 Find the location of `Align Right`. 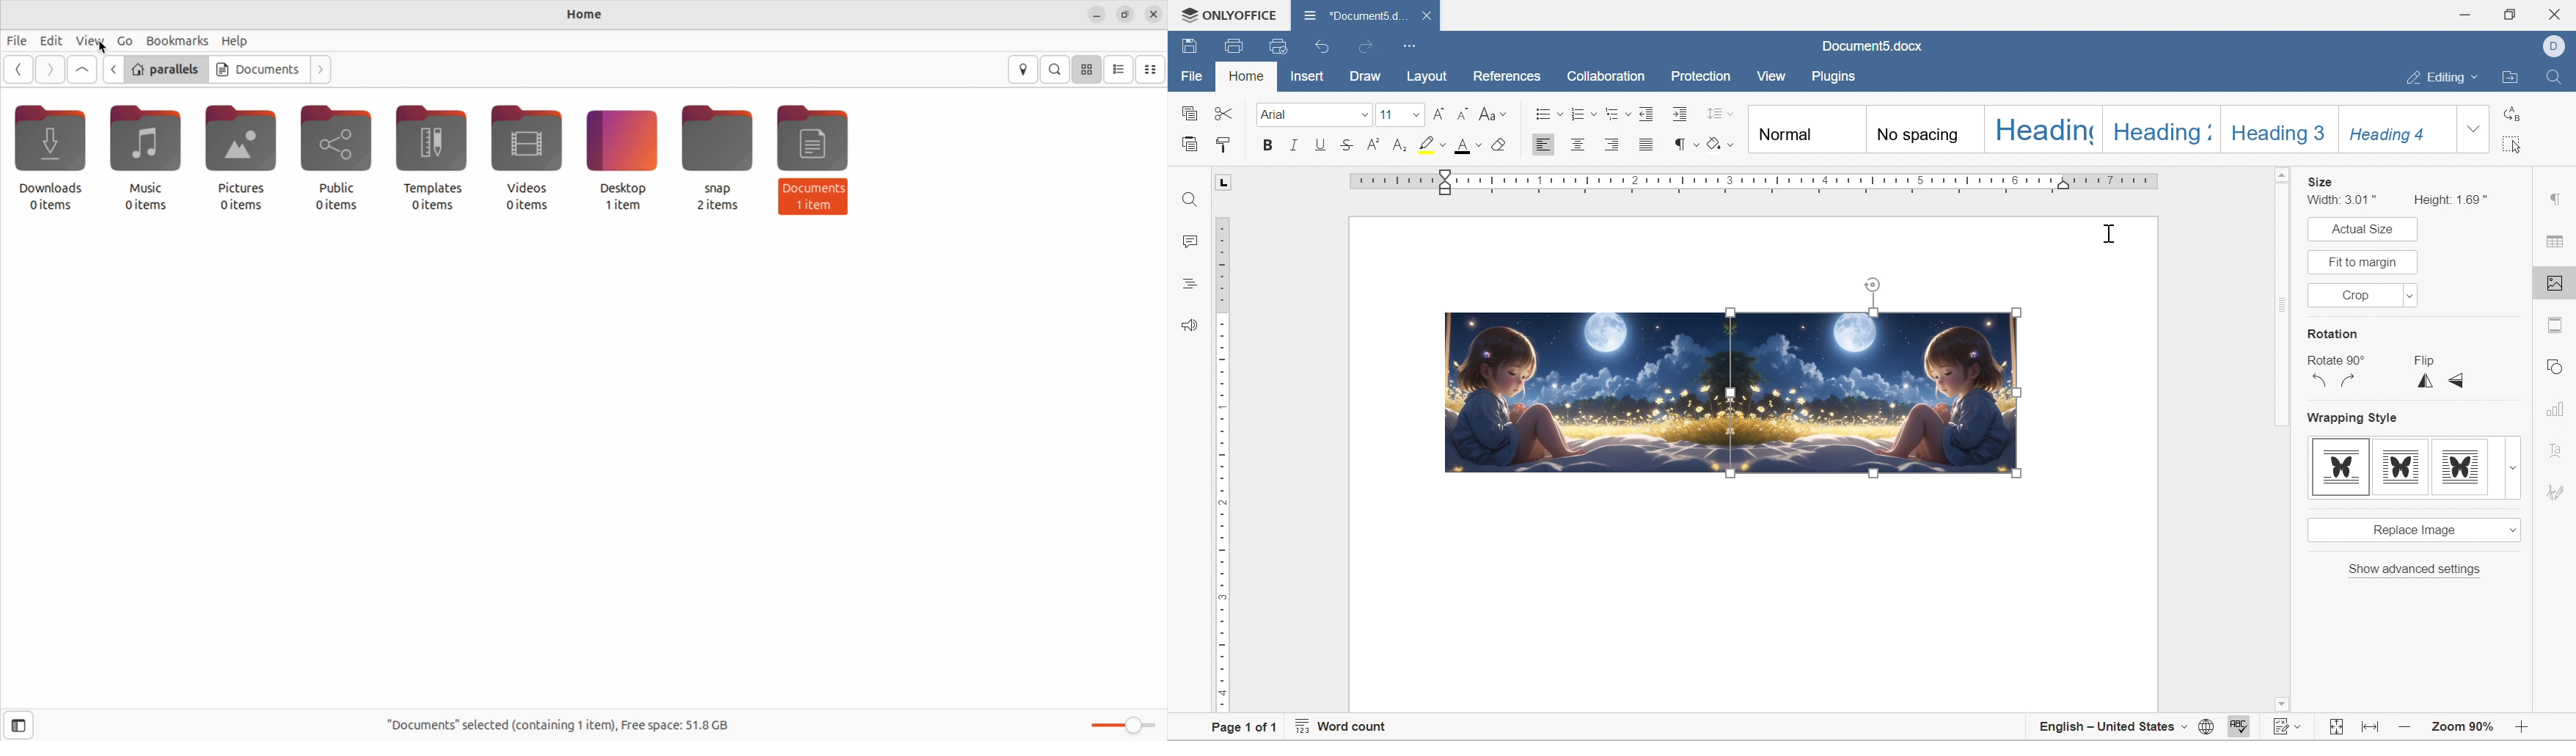

Align Right is located at coordinates (1617, 145).